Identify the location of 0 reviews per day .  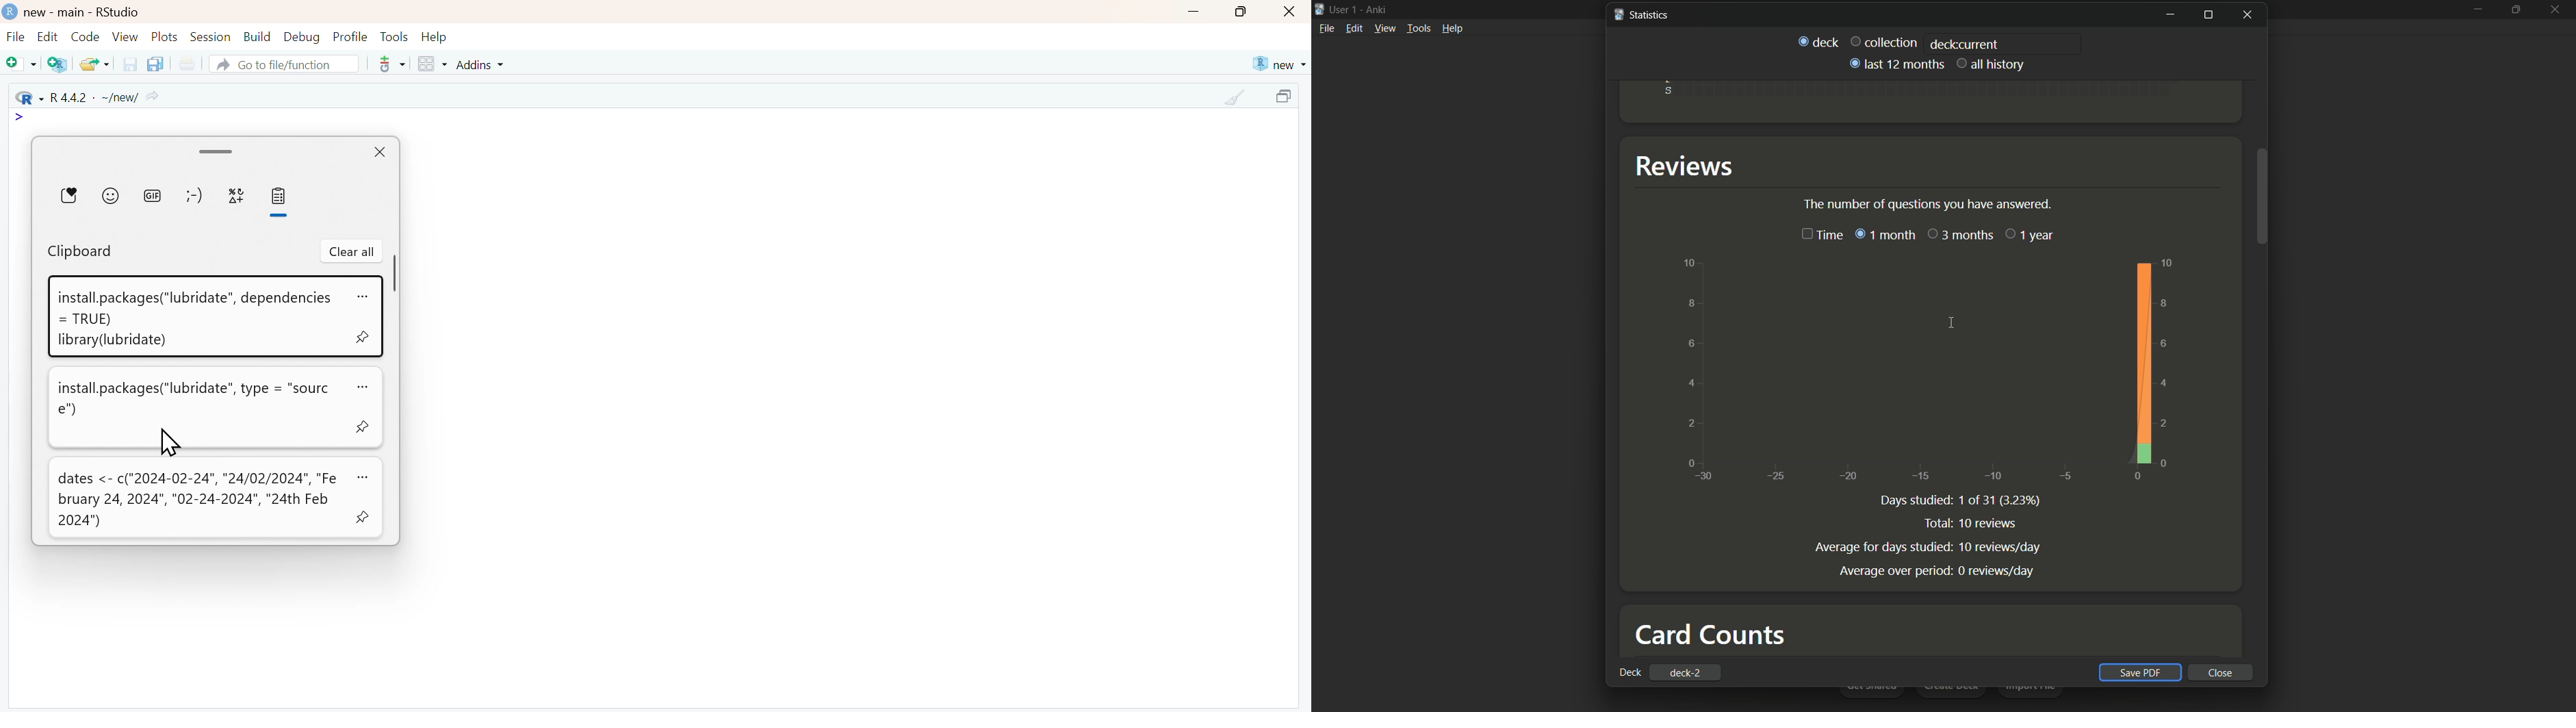
(1995, 570).